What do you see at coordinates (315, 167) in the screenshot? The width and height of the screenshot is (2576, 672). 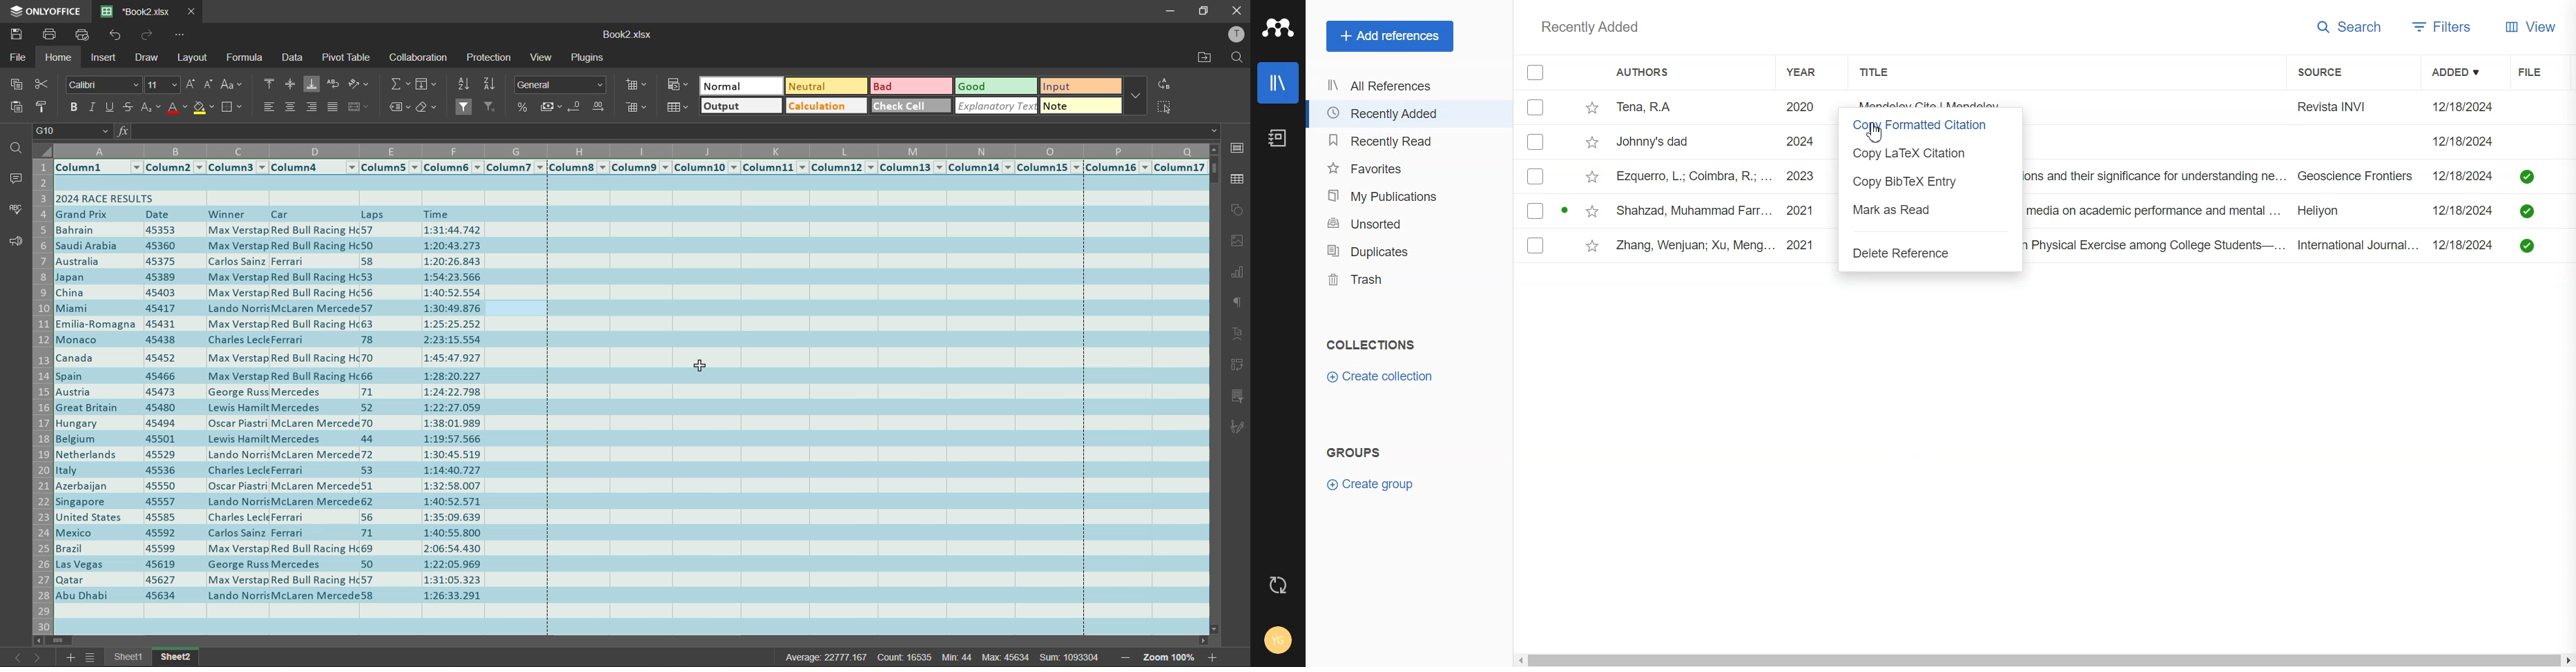 I see `Column ` at bounding box center [315, 167].